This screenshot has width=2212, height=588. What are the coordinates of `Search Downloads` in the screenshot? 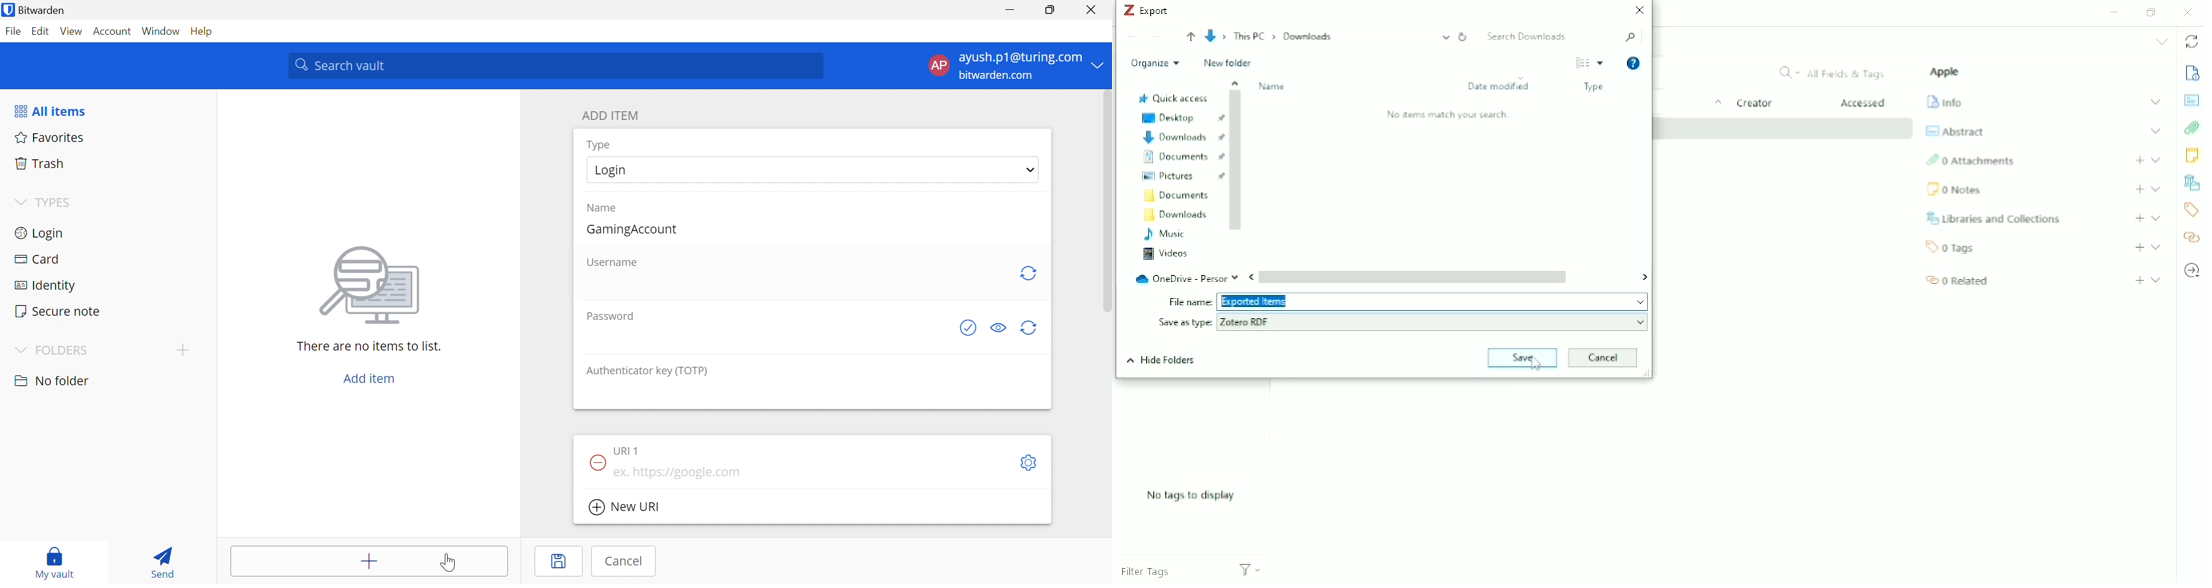 It's located at (1562, 37).